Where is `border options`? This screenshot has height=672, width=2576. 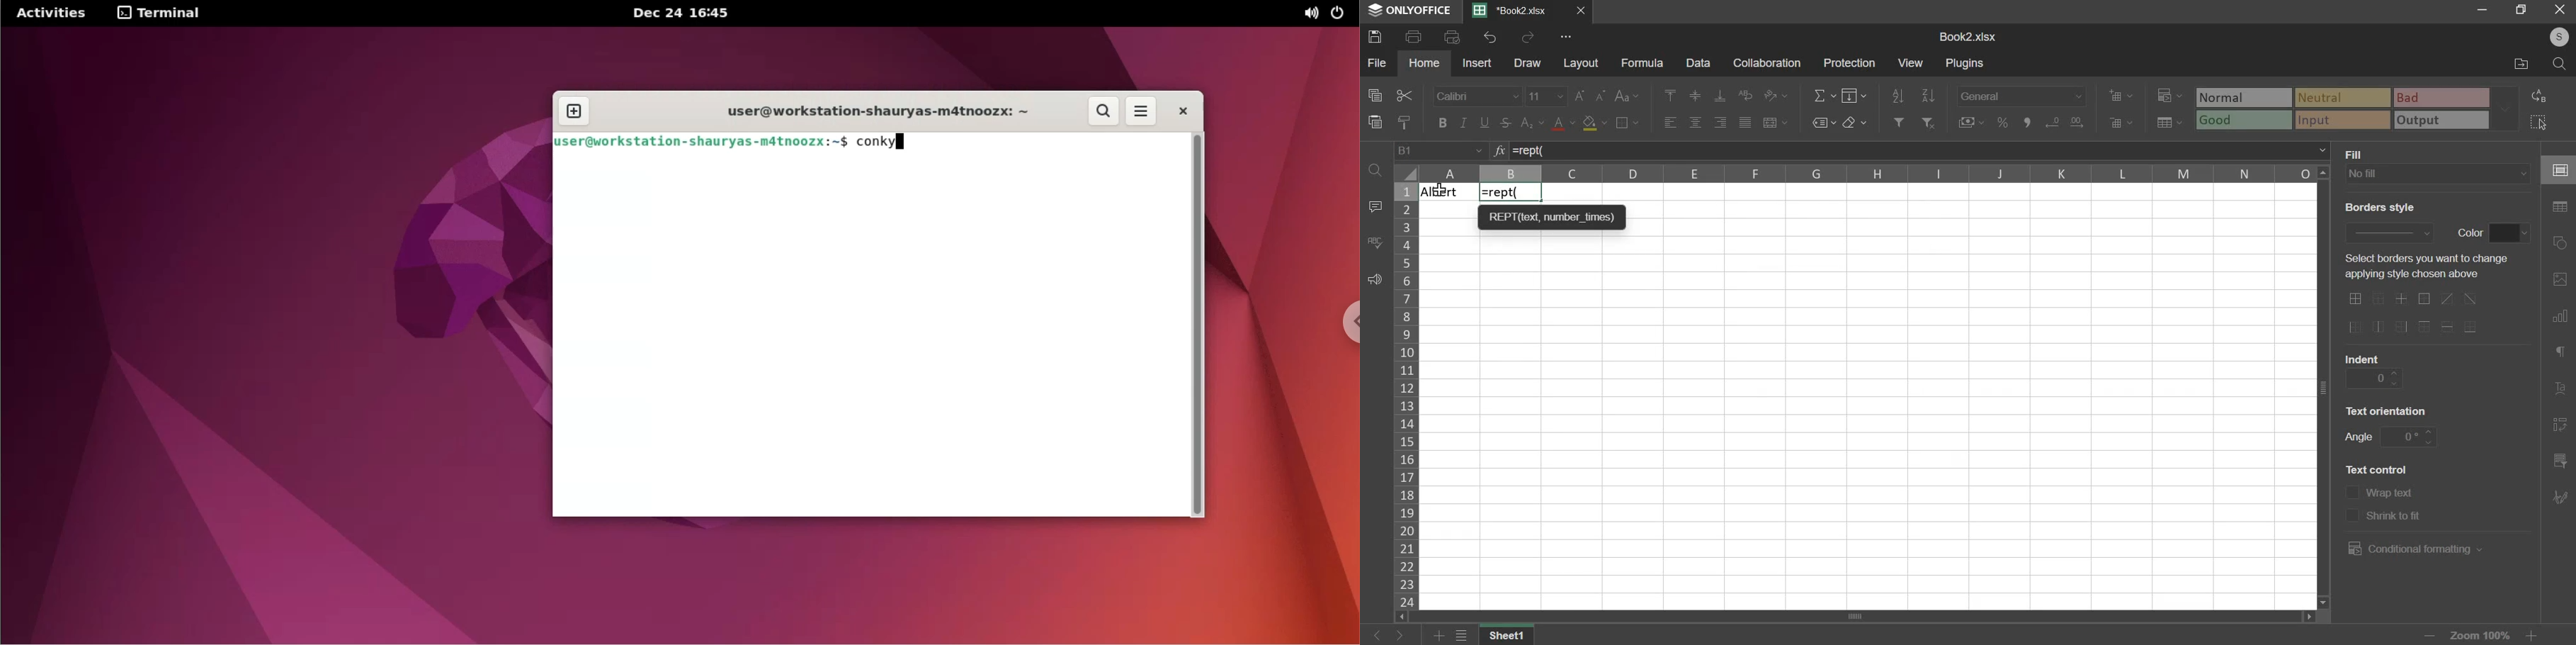
border options is located at coordinates (2416, 314).